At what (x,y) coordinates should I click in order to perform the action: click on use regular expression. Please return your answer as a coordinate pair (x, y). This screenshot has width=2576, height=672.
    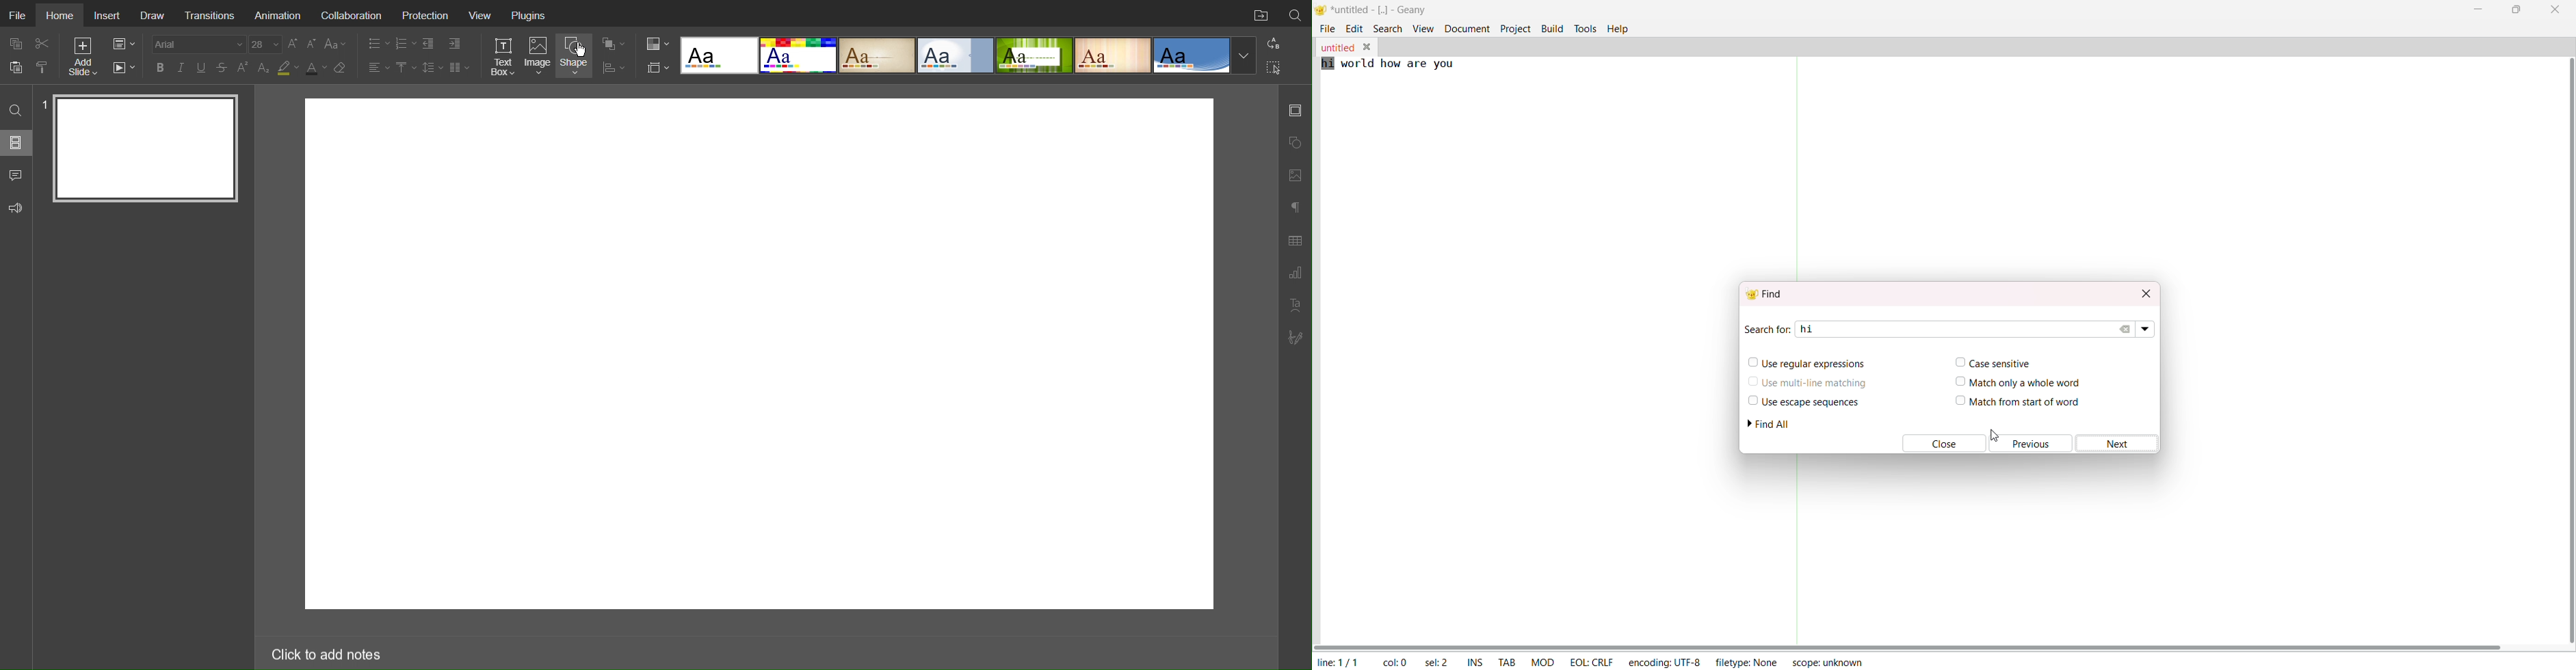
    Looking at the image, I should click on (1808, 361).